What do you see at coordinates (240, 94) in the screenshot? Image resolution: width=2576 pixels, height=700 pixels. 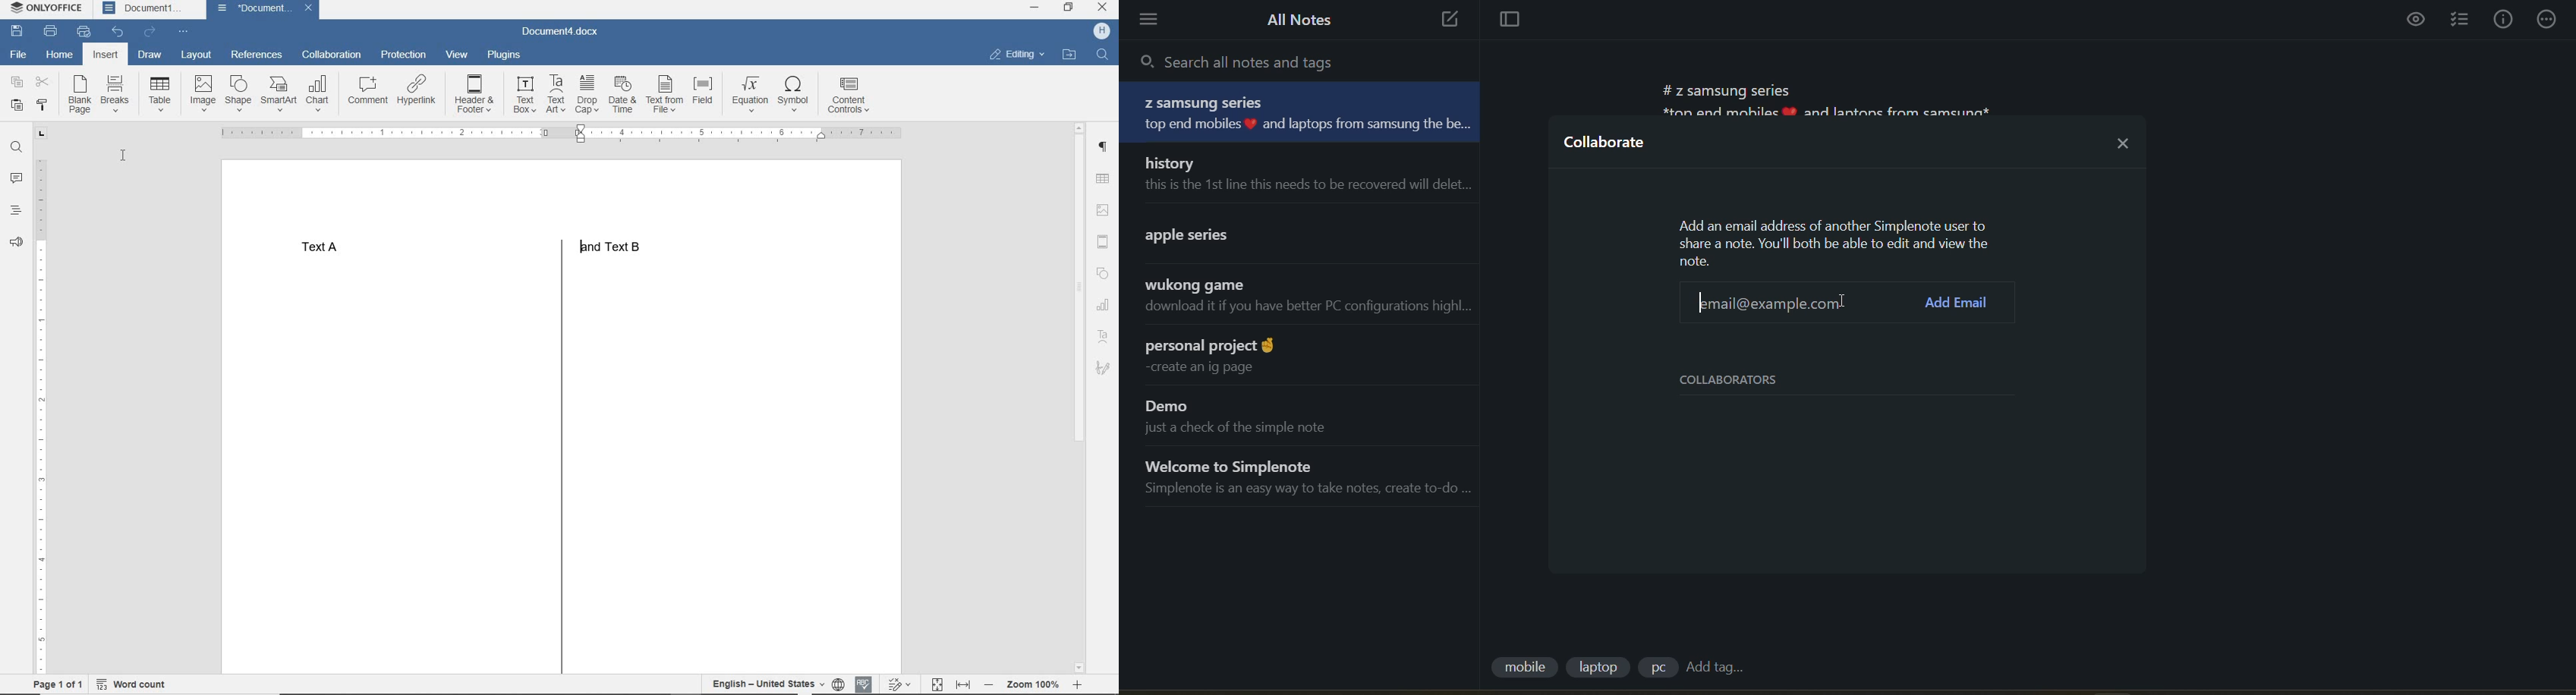 I see `SHAPE` at bounding box center [240, 94].